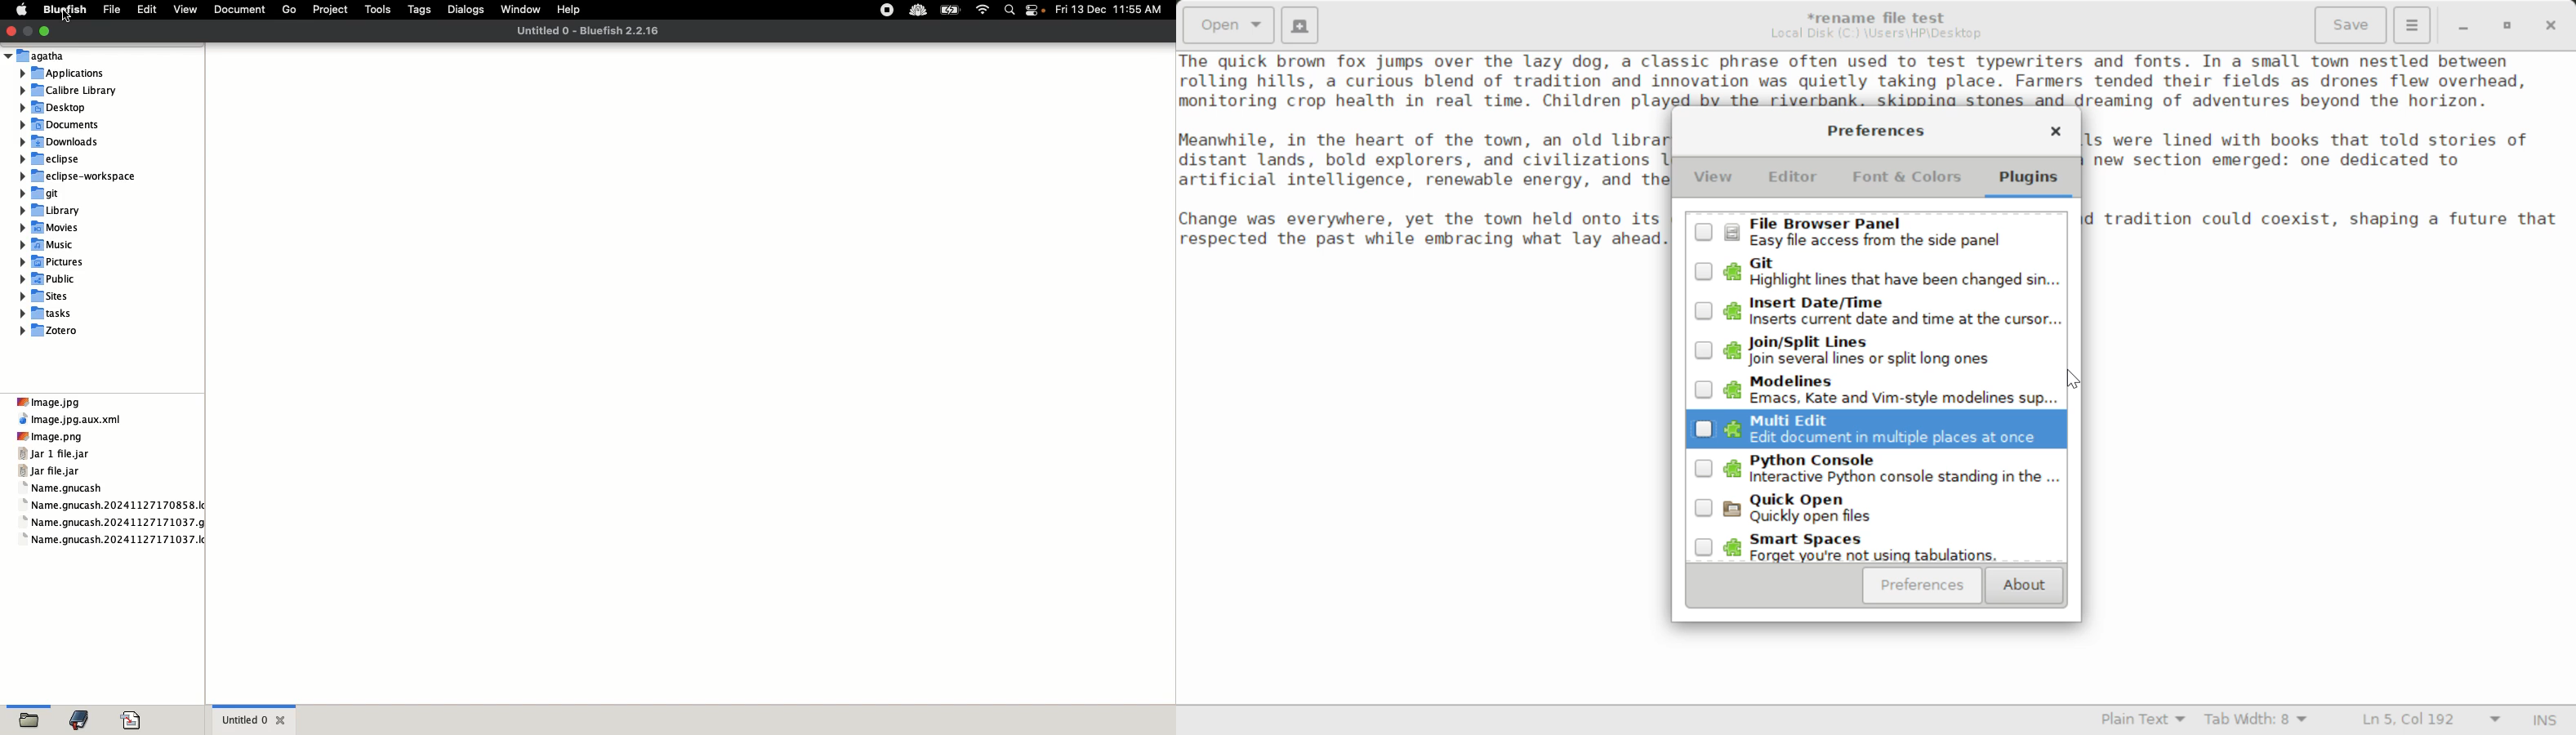 The height and width of the screenshot is (756, 2576). I want to click on minimize, so click(29, 32).